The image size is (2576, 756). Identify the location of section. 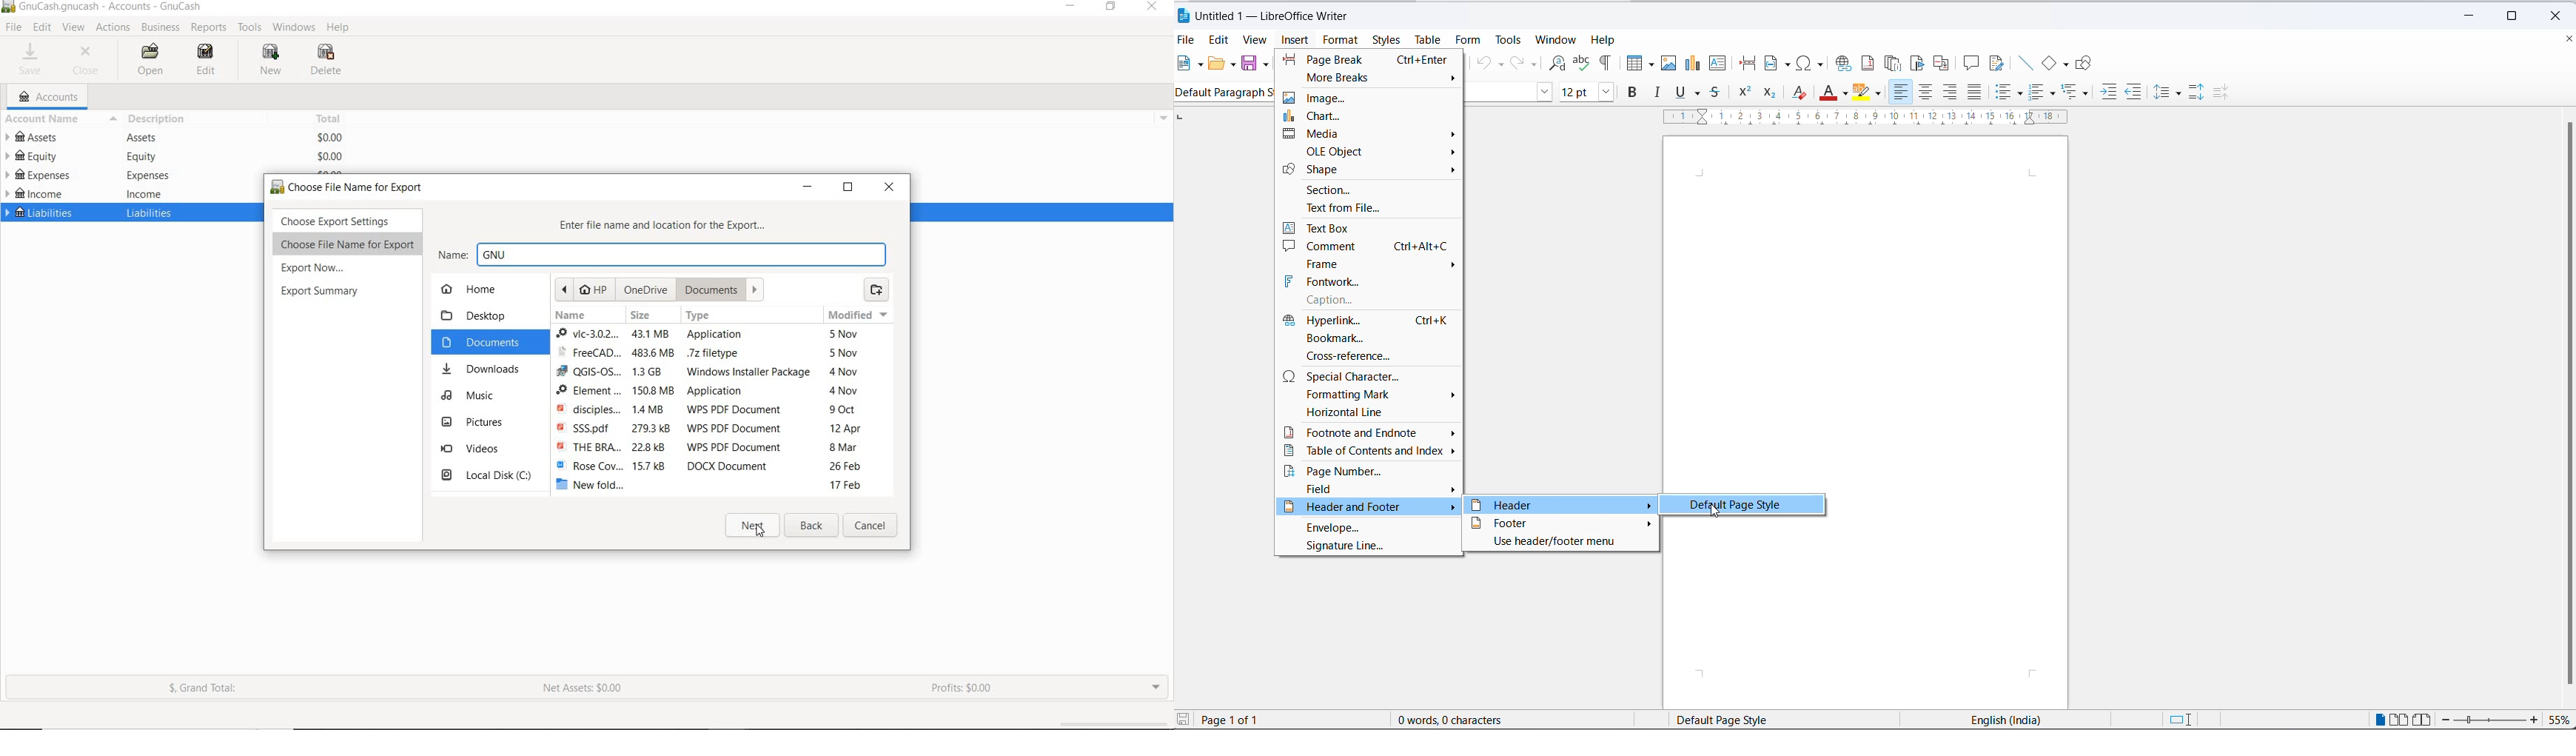
(1372, 192).